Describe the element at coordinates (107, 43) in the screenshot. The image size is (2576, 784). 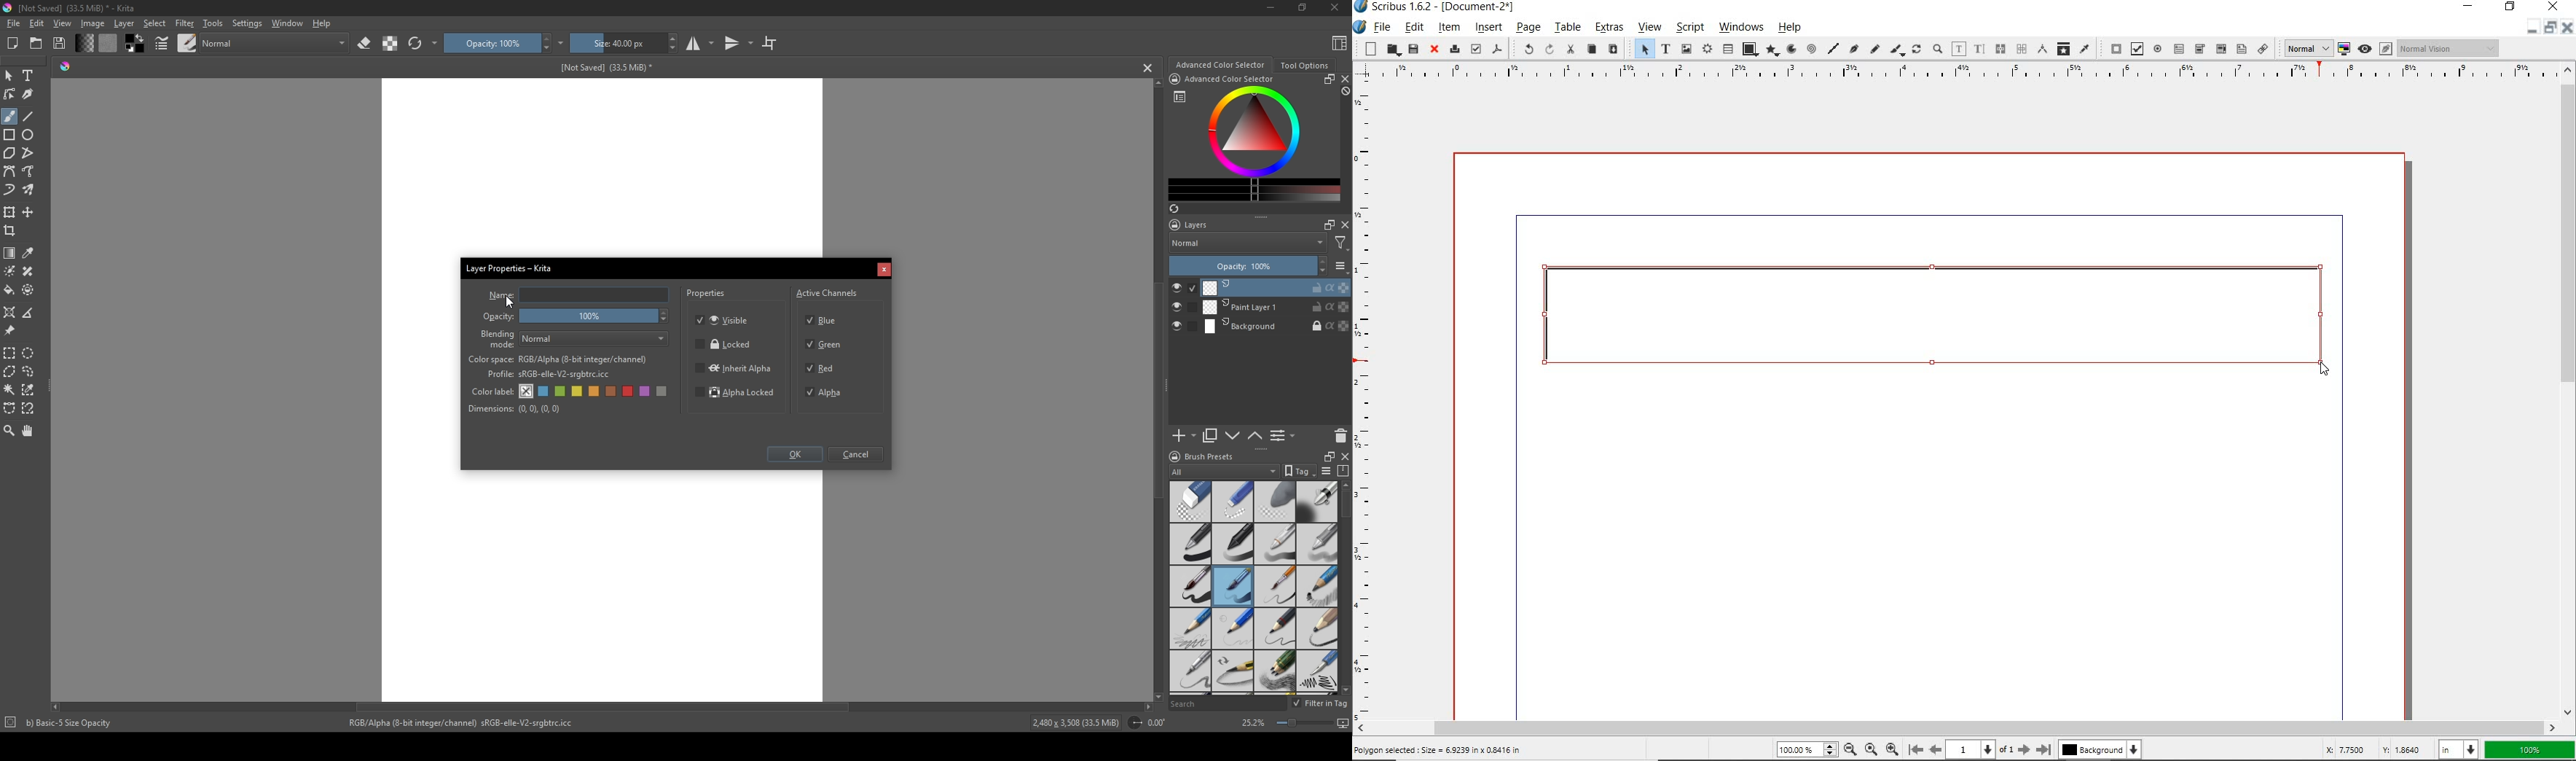
I see `color` at that location.